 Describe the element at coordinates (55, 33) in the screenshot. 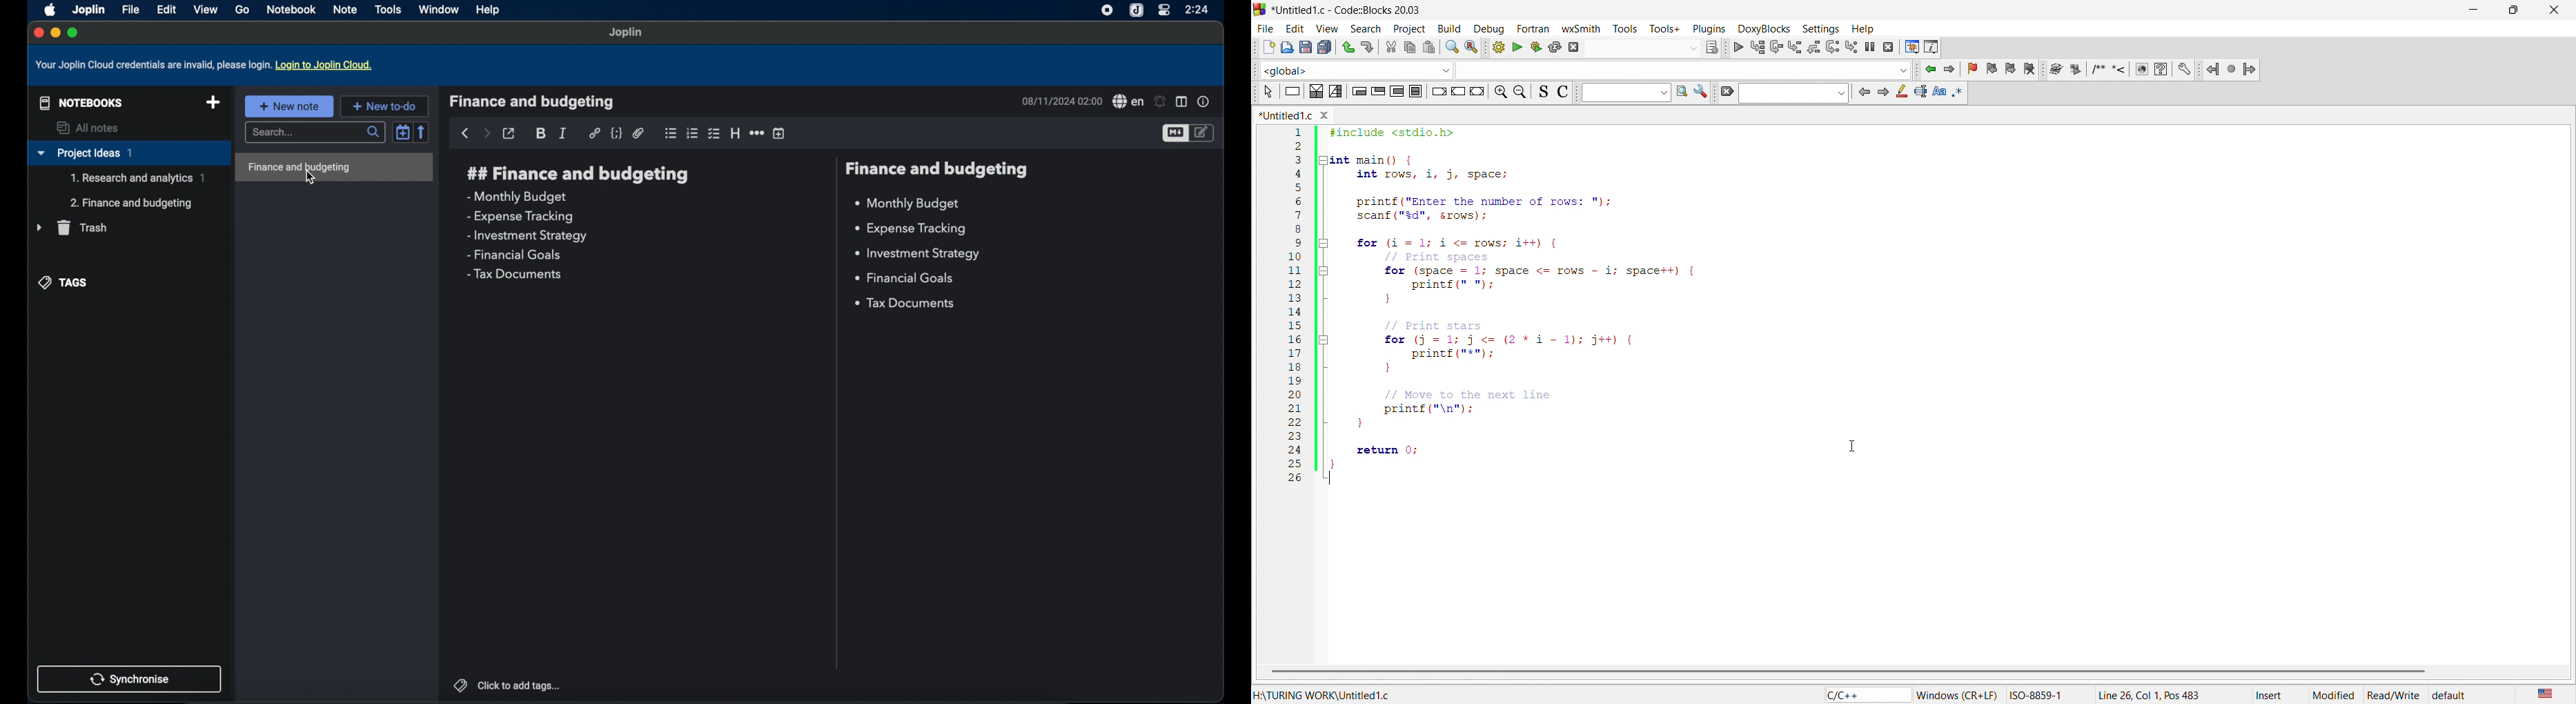

I see `minimize` at that location.